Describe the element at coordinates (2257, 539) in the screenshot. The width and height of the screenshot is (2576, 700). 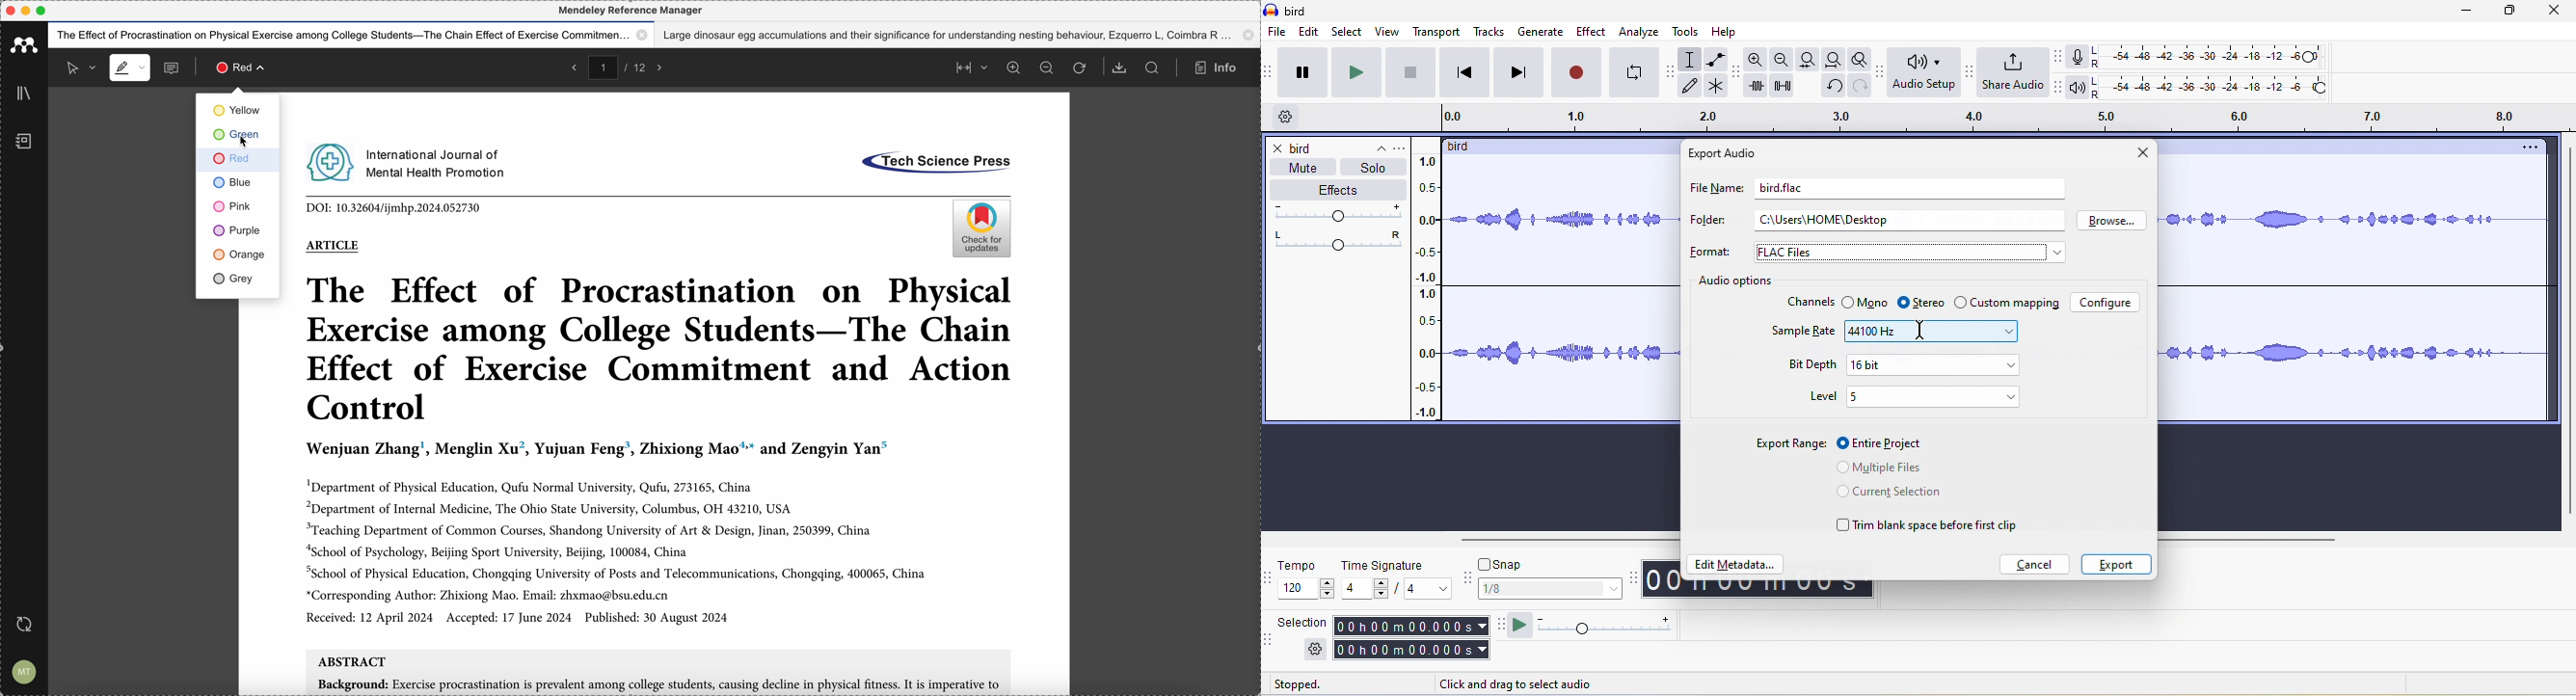
I see `horizontal scroll bar` at that location.